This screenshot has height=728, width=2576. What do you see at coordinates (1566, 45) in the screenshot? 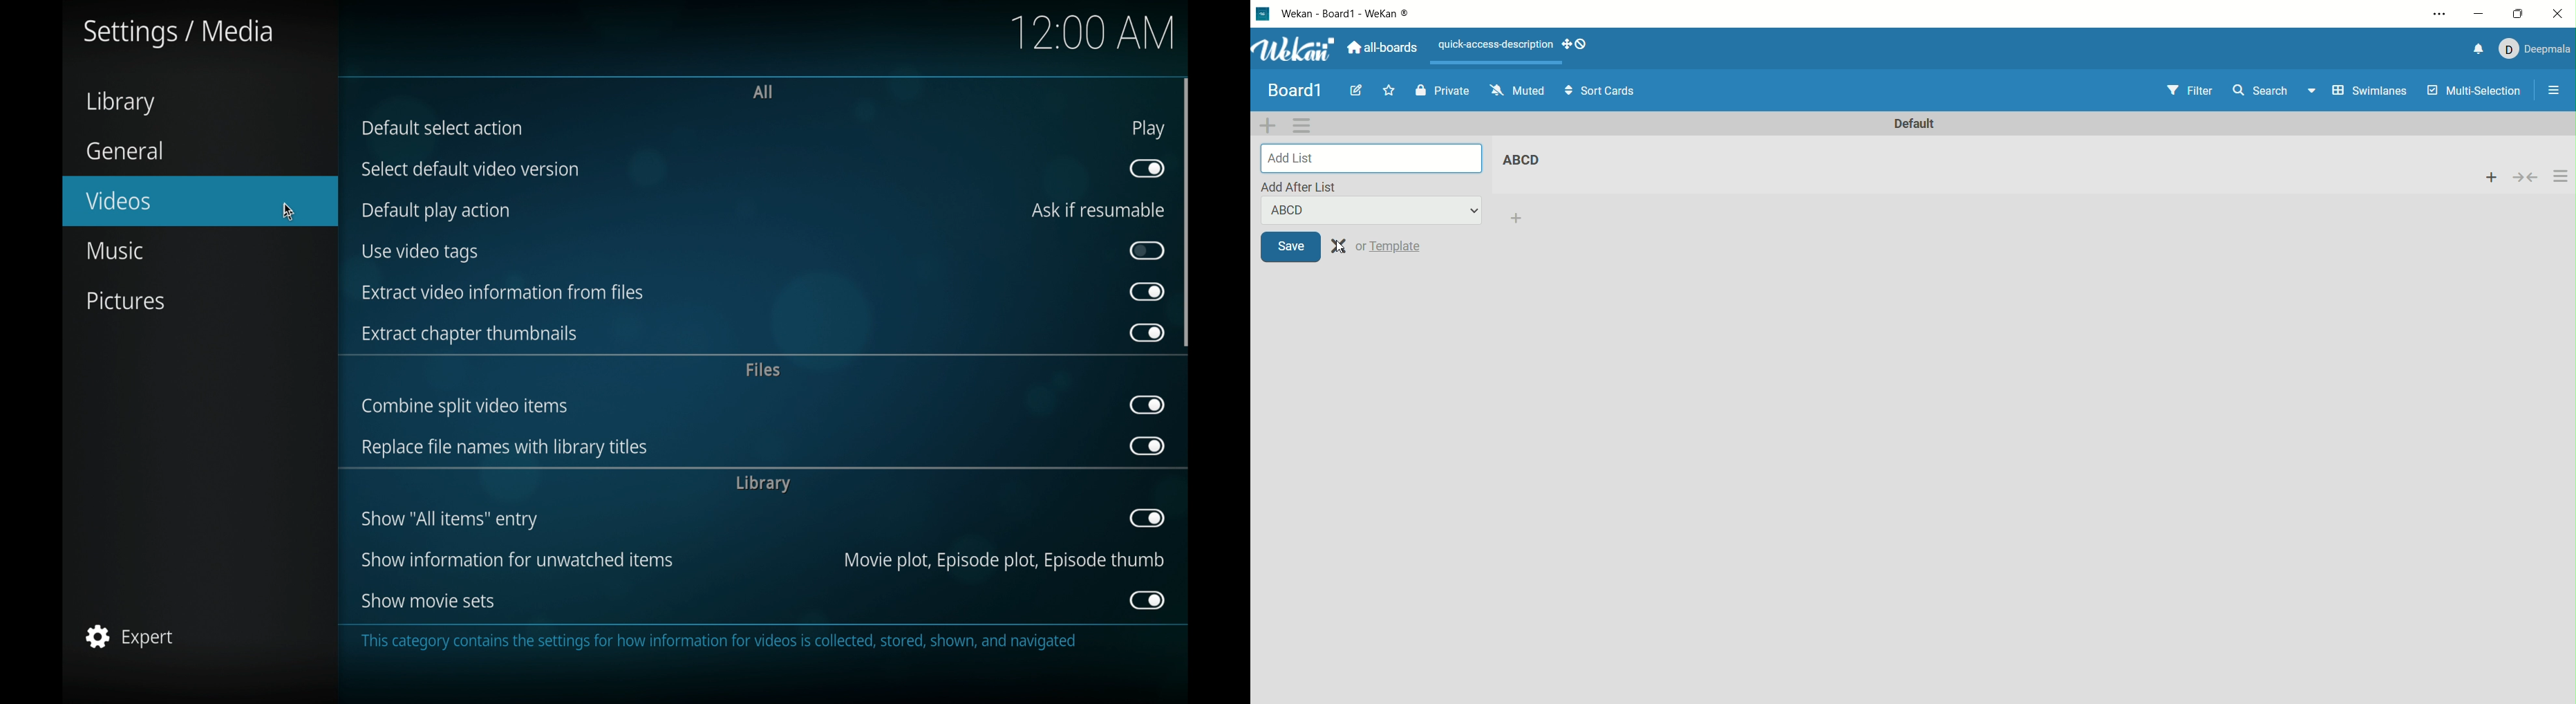
I see `show-desktop-drag-handles` at bounding box center [1566, 45].